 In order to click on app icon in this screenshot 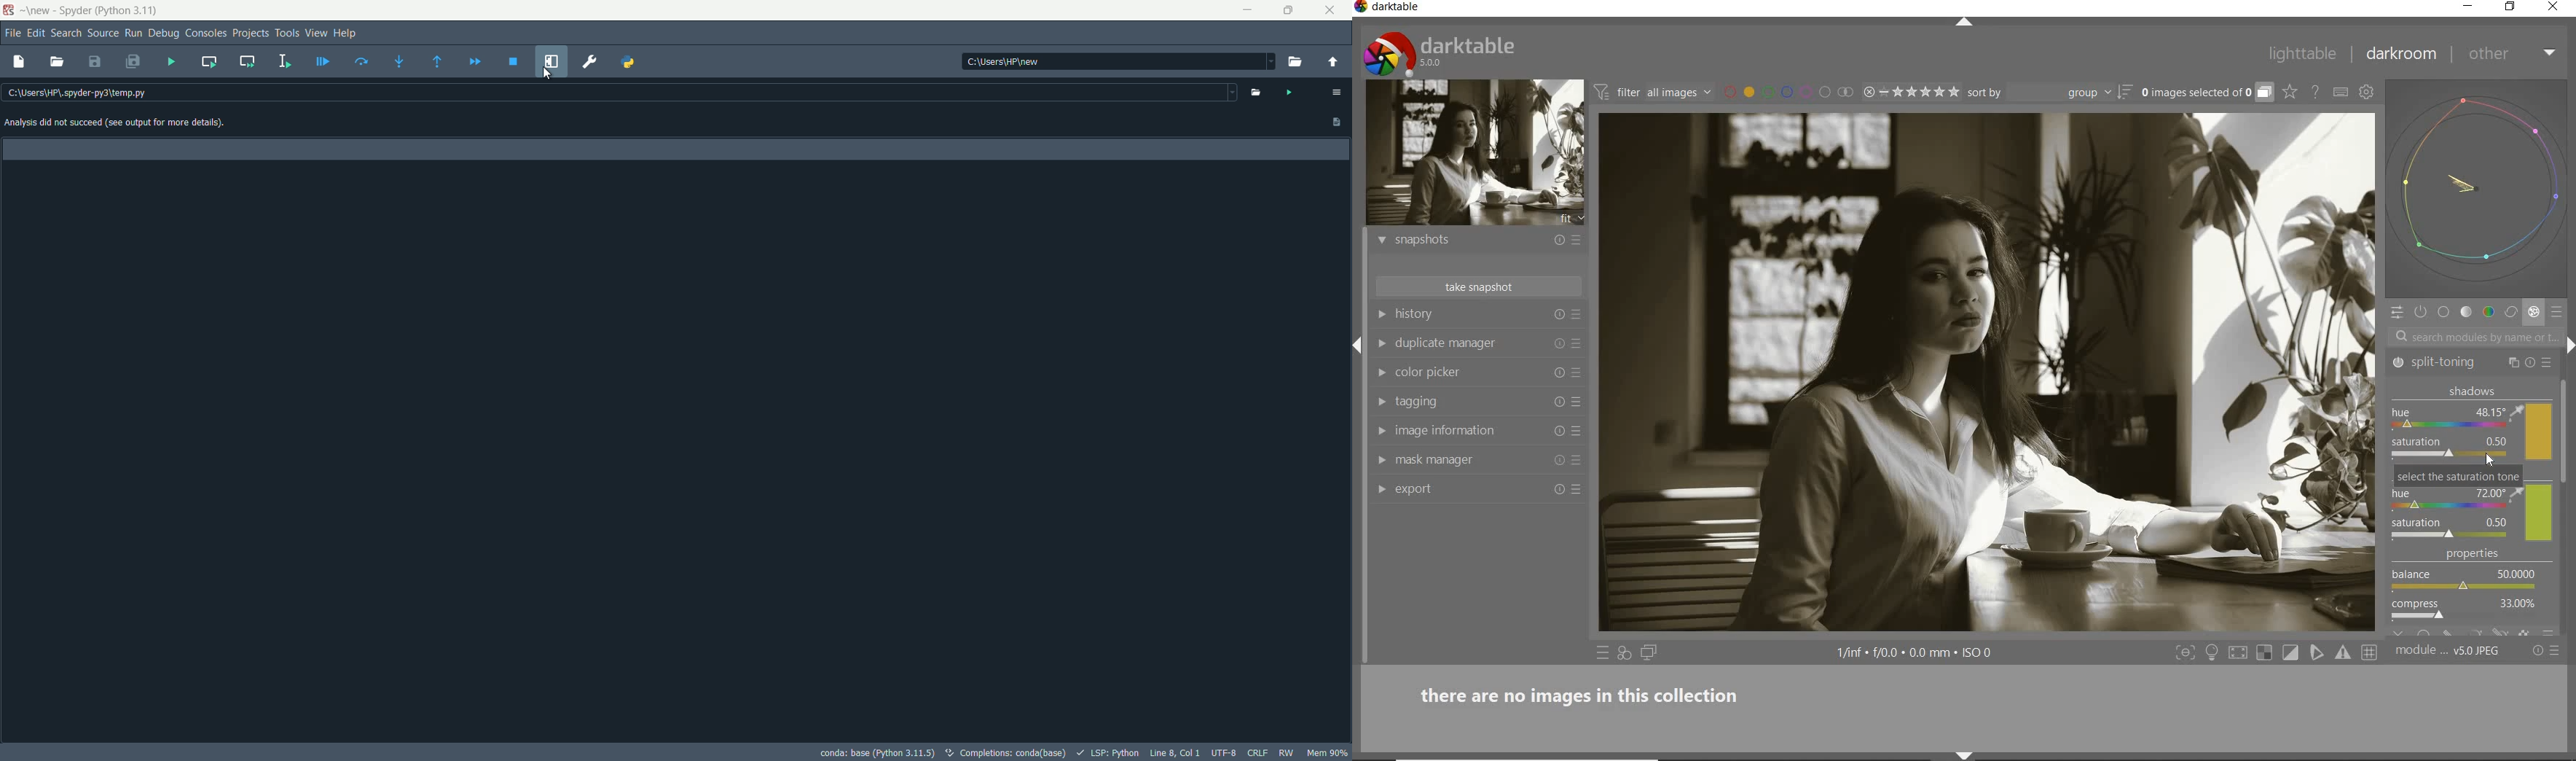, I will do `click(74, 12)`.